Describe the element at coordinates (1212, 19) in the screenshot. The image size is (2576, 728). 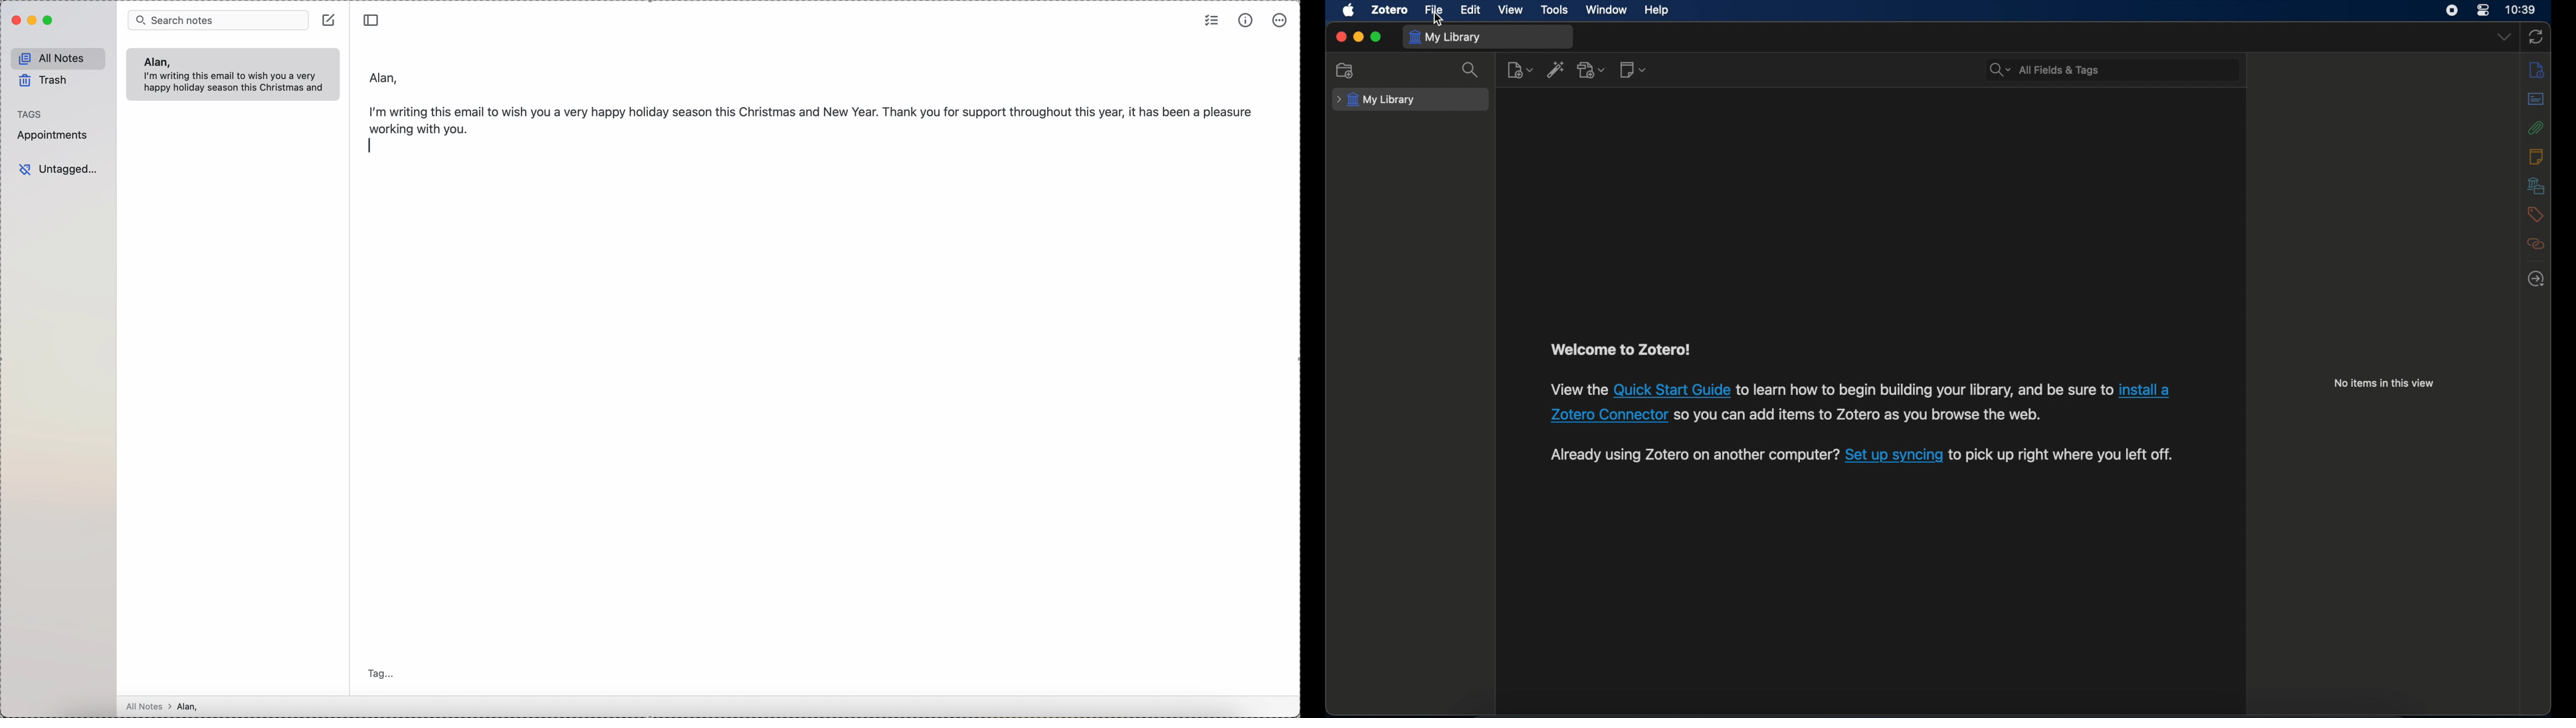
I see `check list` at that location.